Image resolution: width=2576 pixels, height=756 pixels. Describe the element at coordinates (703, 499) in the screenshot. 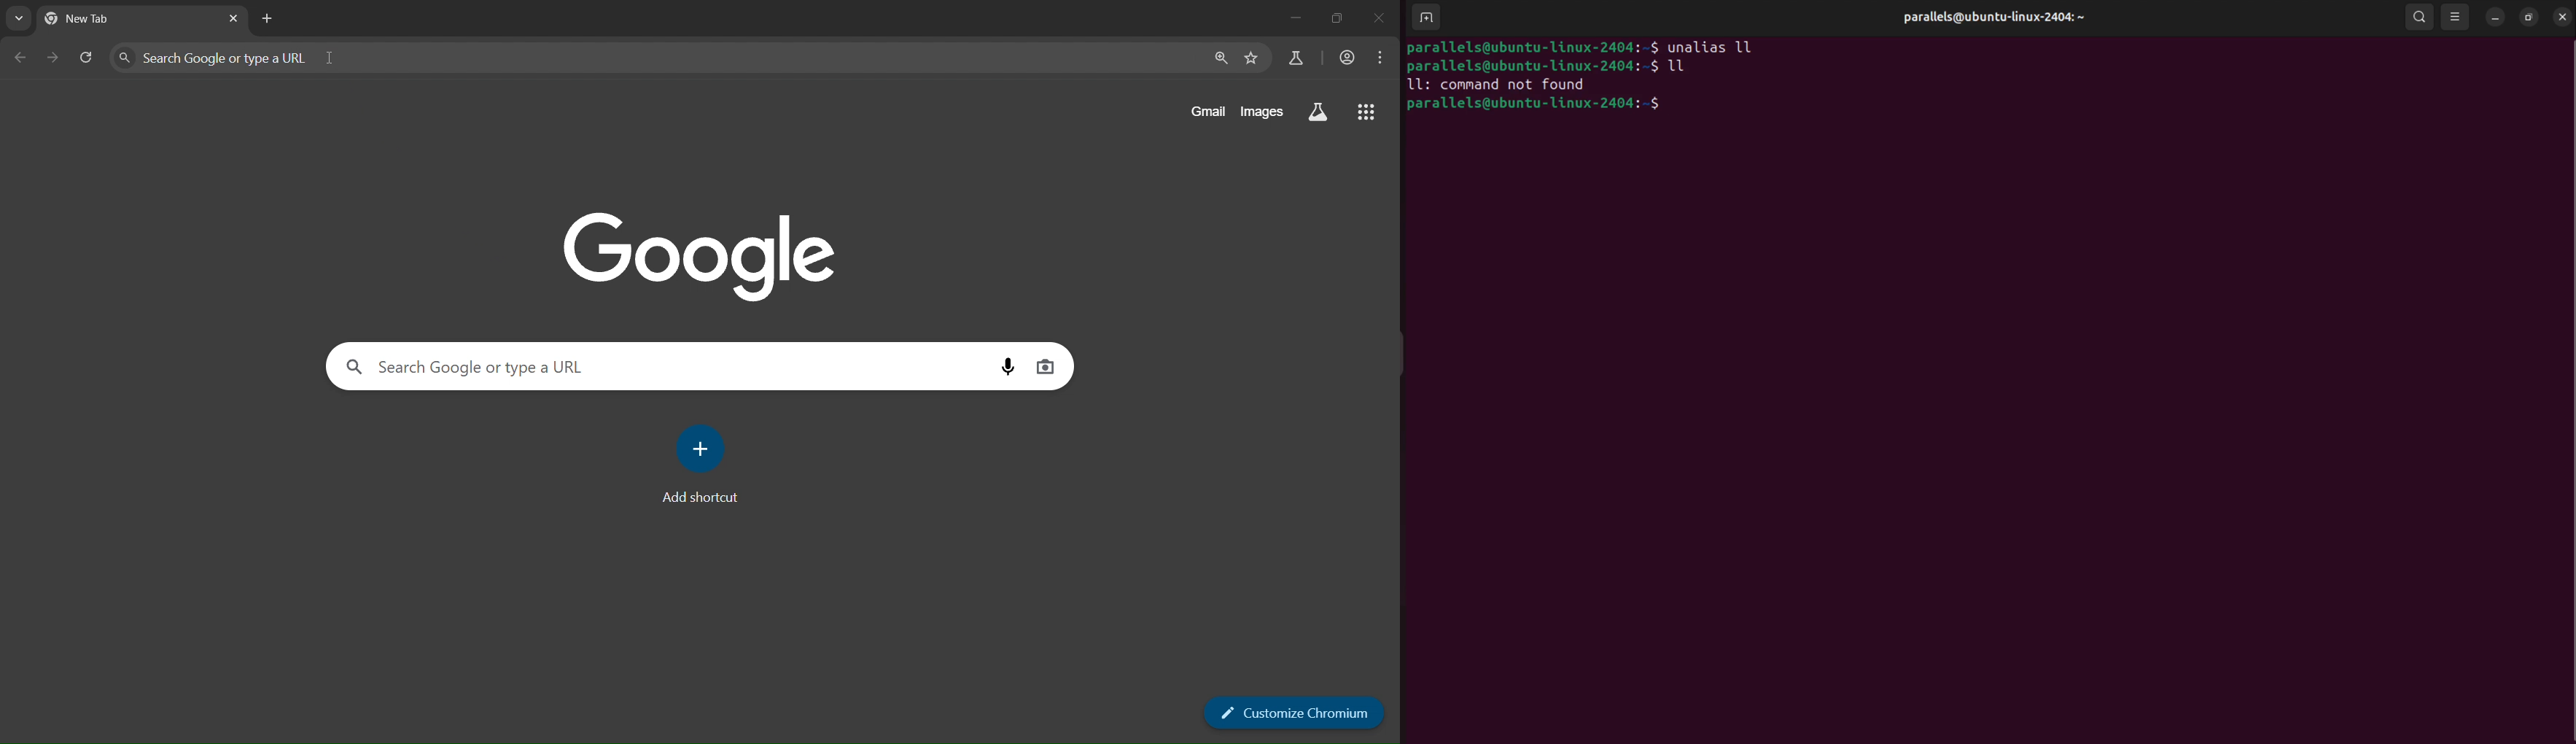

I see `Add shortcut` at that location.